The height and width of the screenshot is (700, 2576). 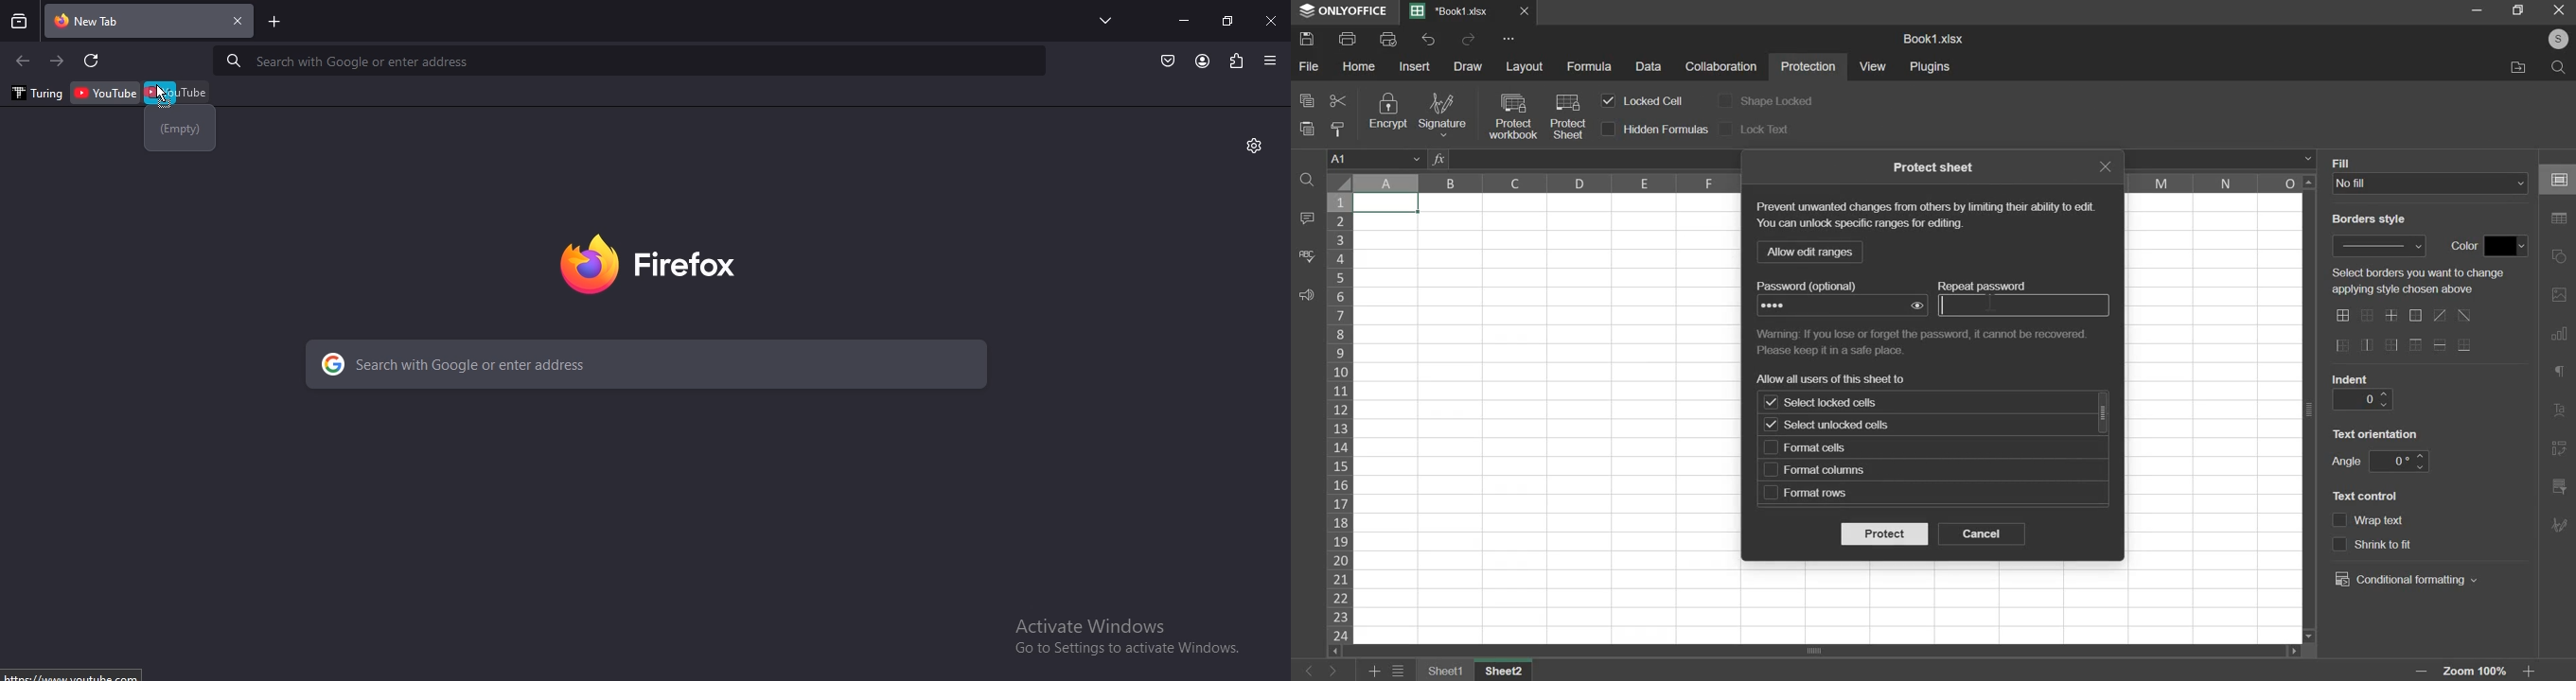 What do you see at coordinates (2343, 346) in the screenshot?
I see `border options` at bounding box center [2343, 346].